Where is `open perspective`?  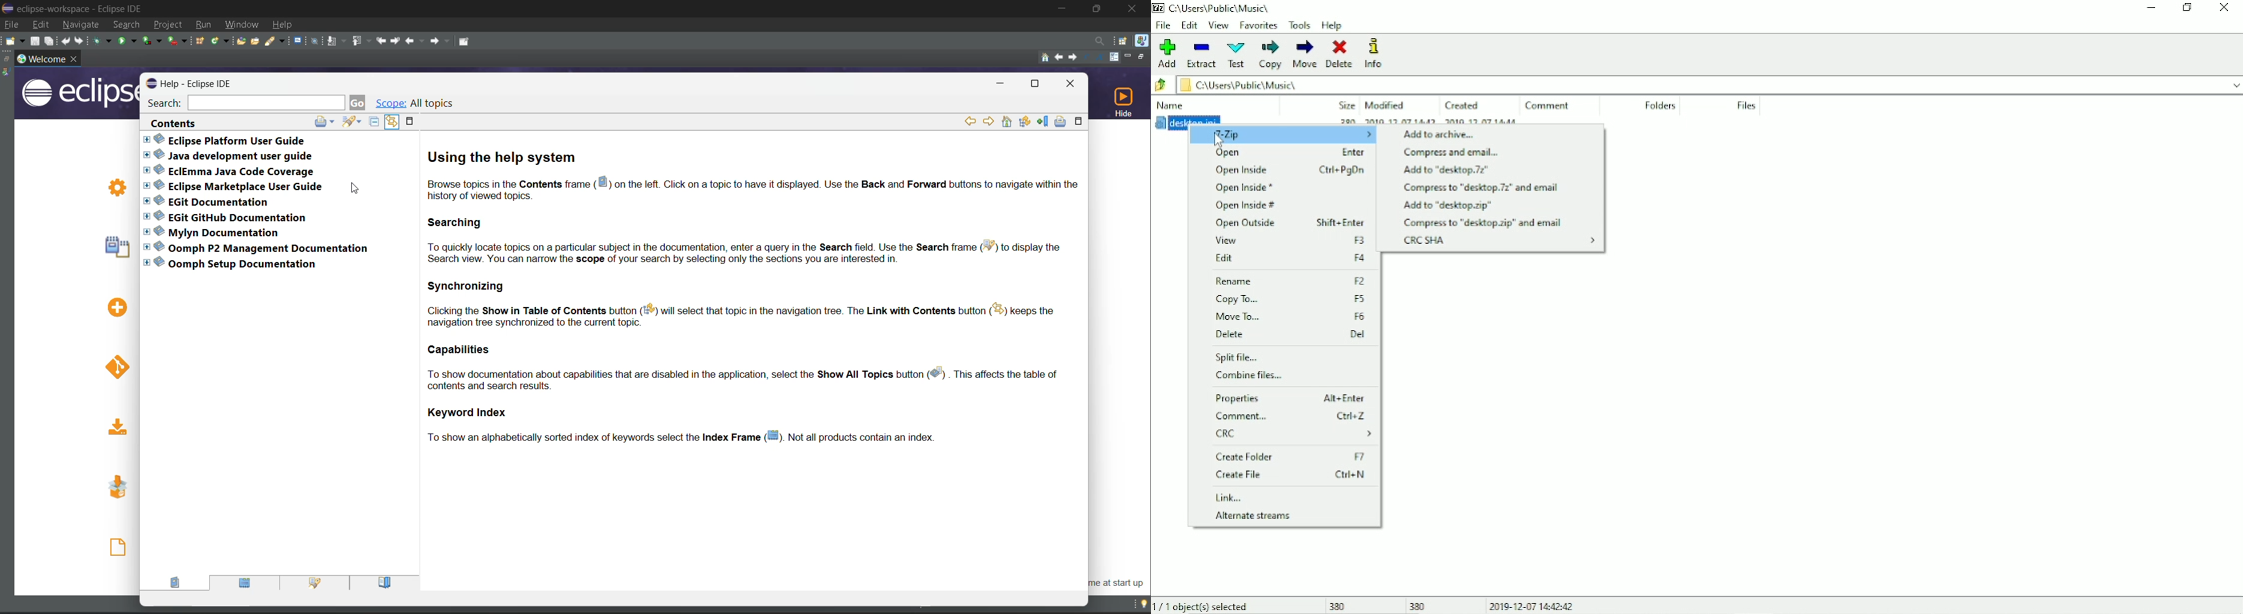
open perspective is located at coordinates (1125, 41).